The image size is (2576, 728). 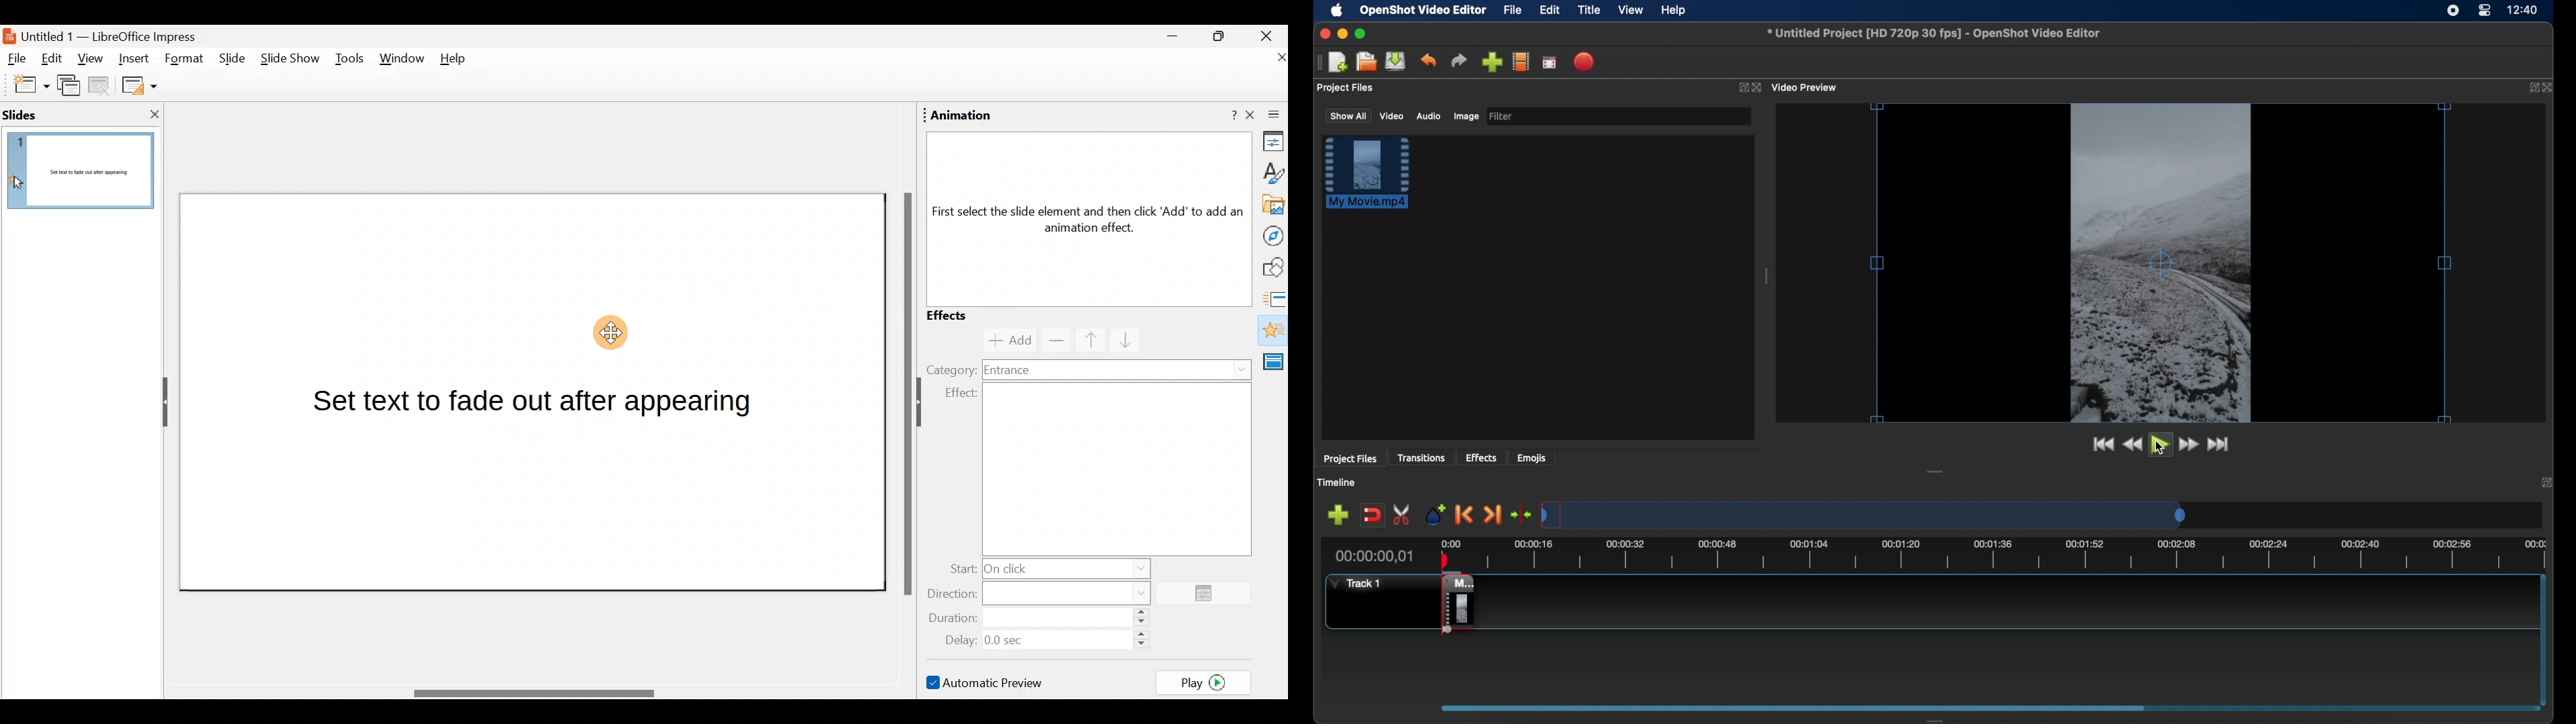 What do you see at coordinates (1492, 62) in the screenshot?
I see `import files` at bounding box center [1492, 62].